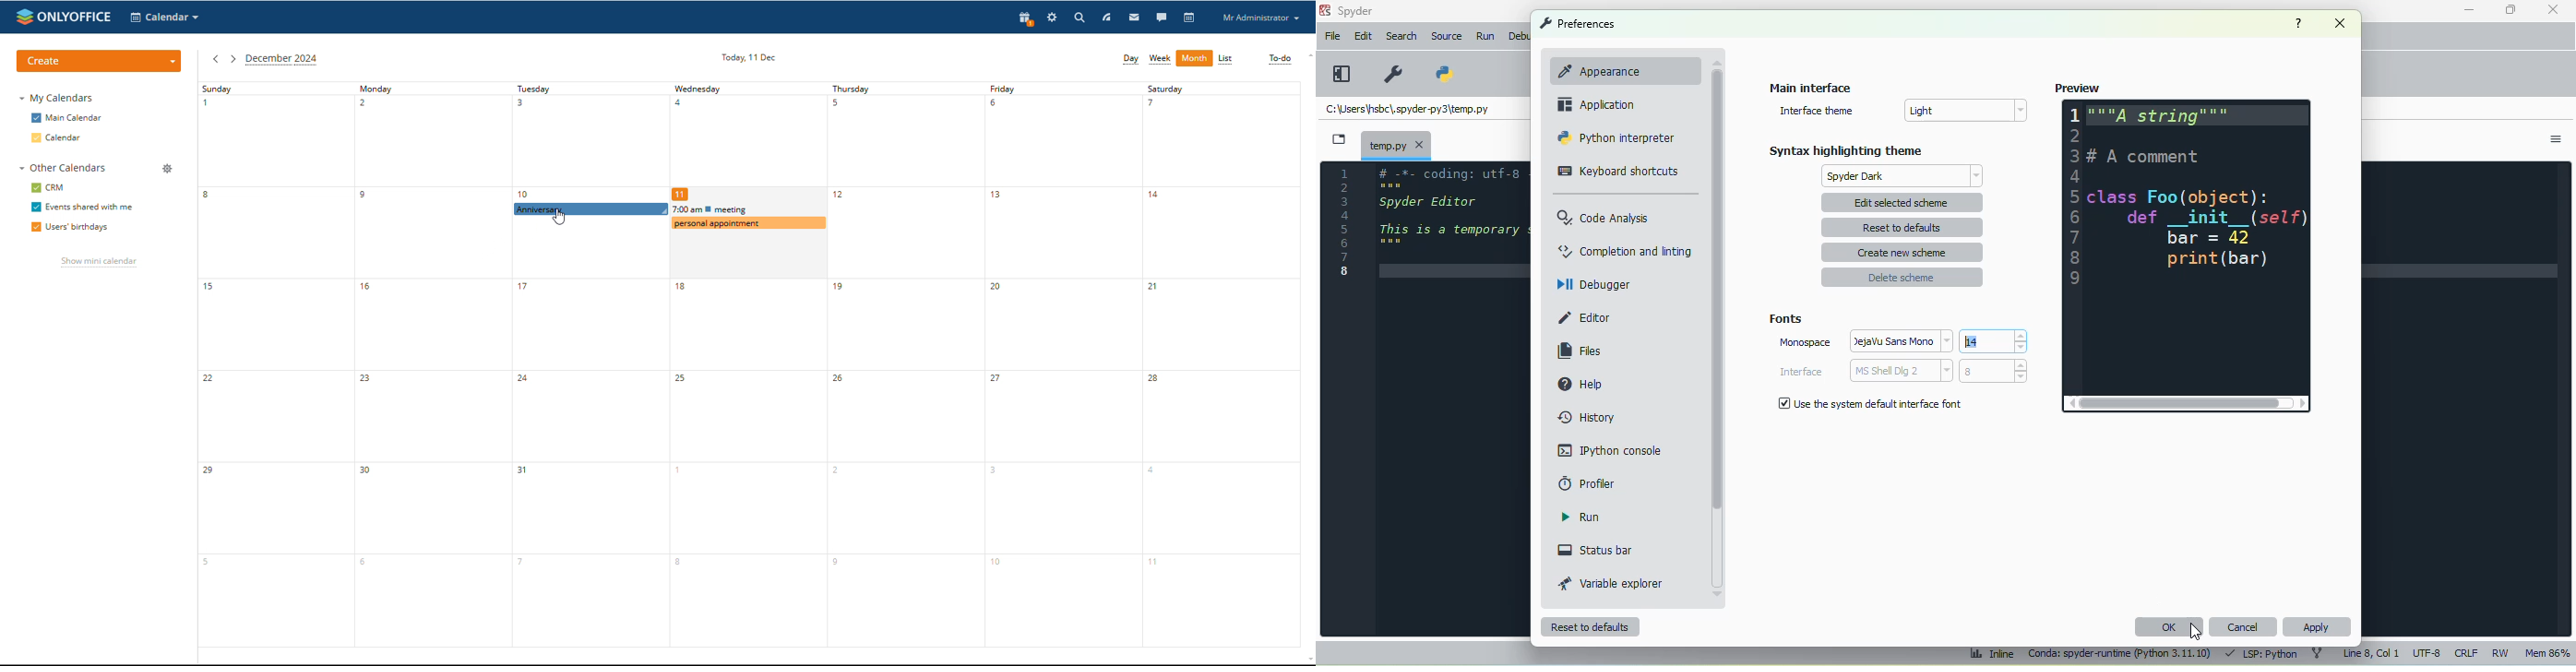 The height and width of the screenshot is (672, 2576). Describe the element at coordinates (1260, 18) in the screenshot. I see `profile` at that location.